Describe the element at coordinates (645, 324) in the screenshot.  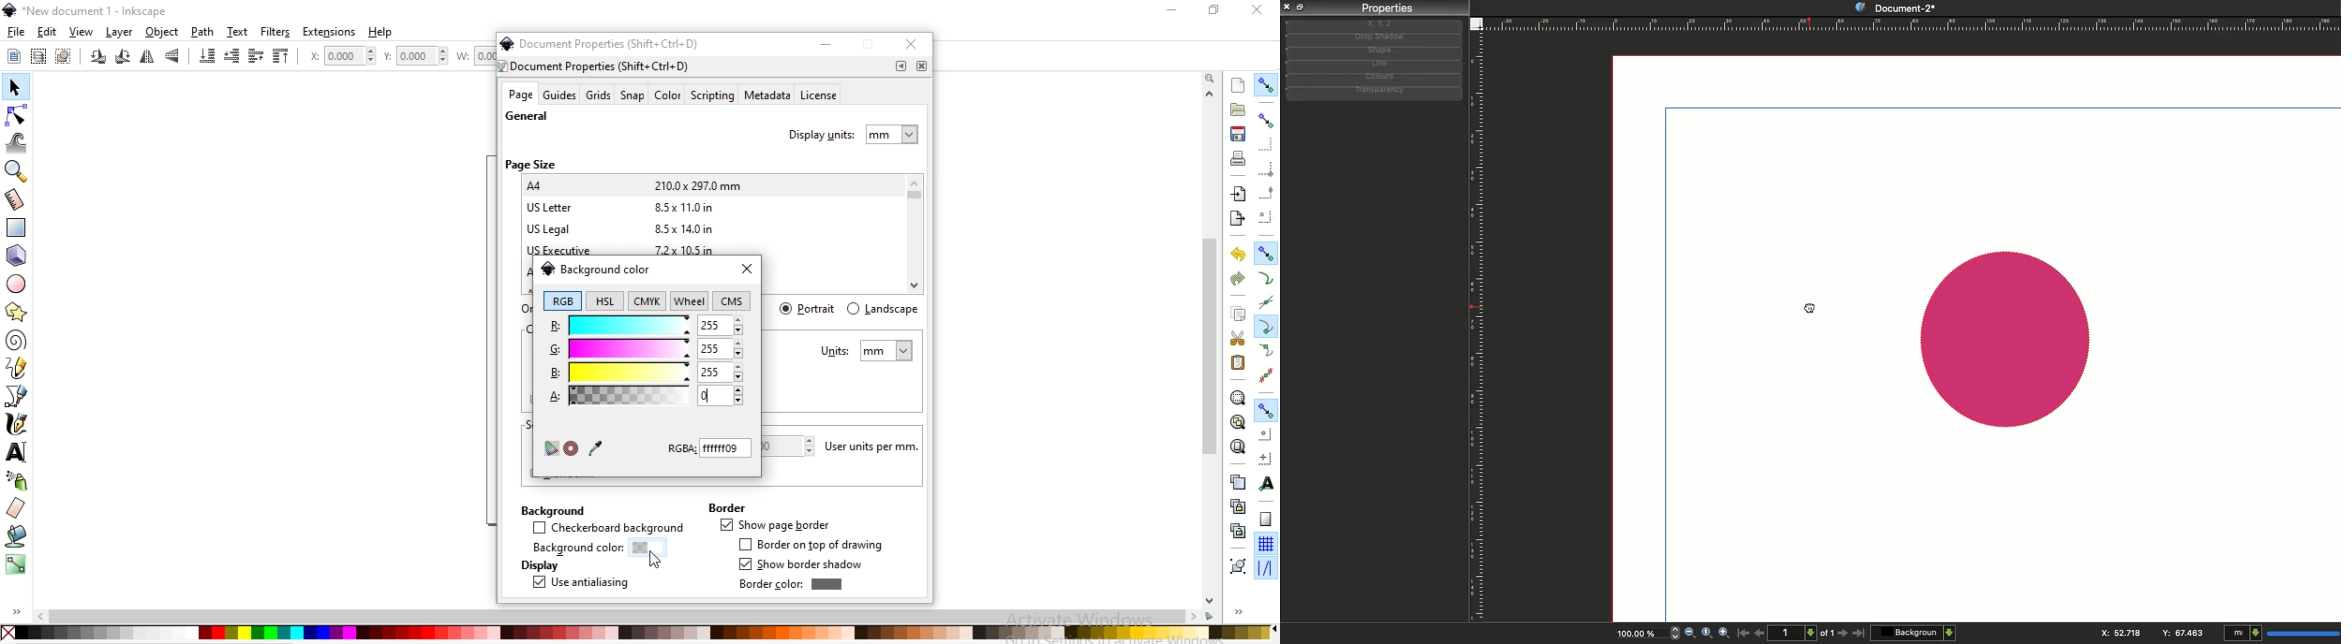
I see `r` at that location.